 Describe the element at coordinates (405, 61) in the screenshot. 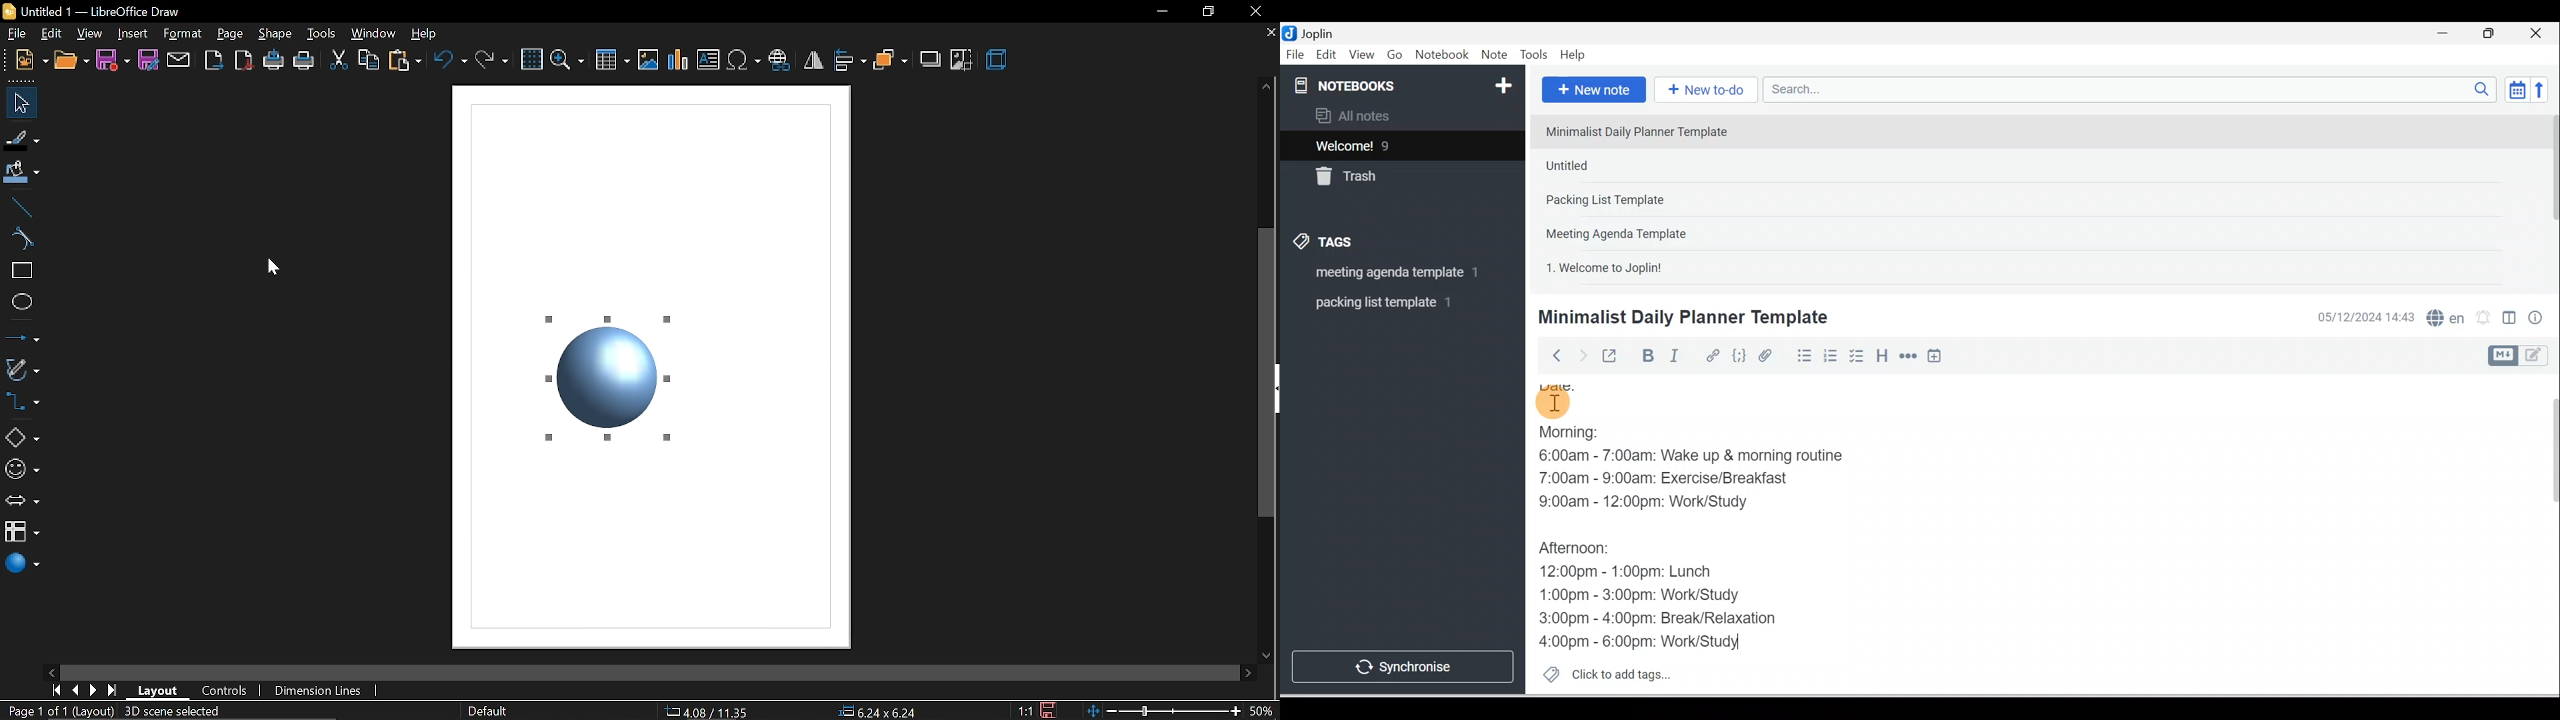

I see `paste` at that location.